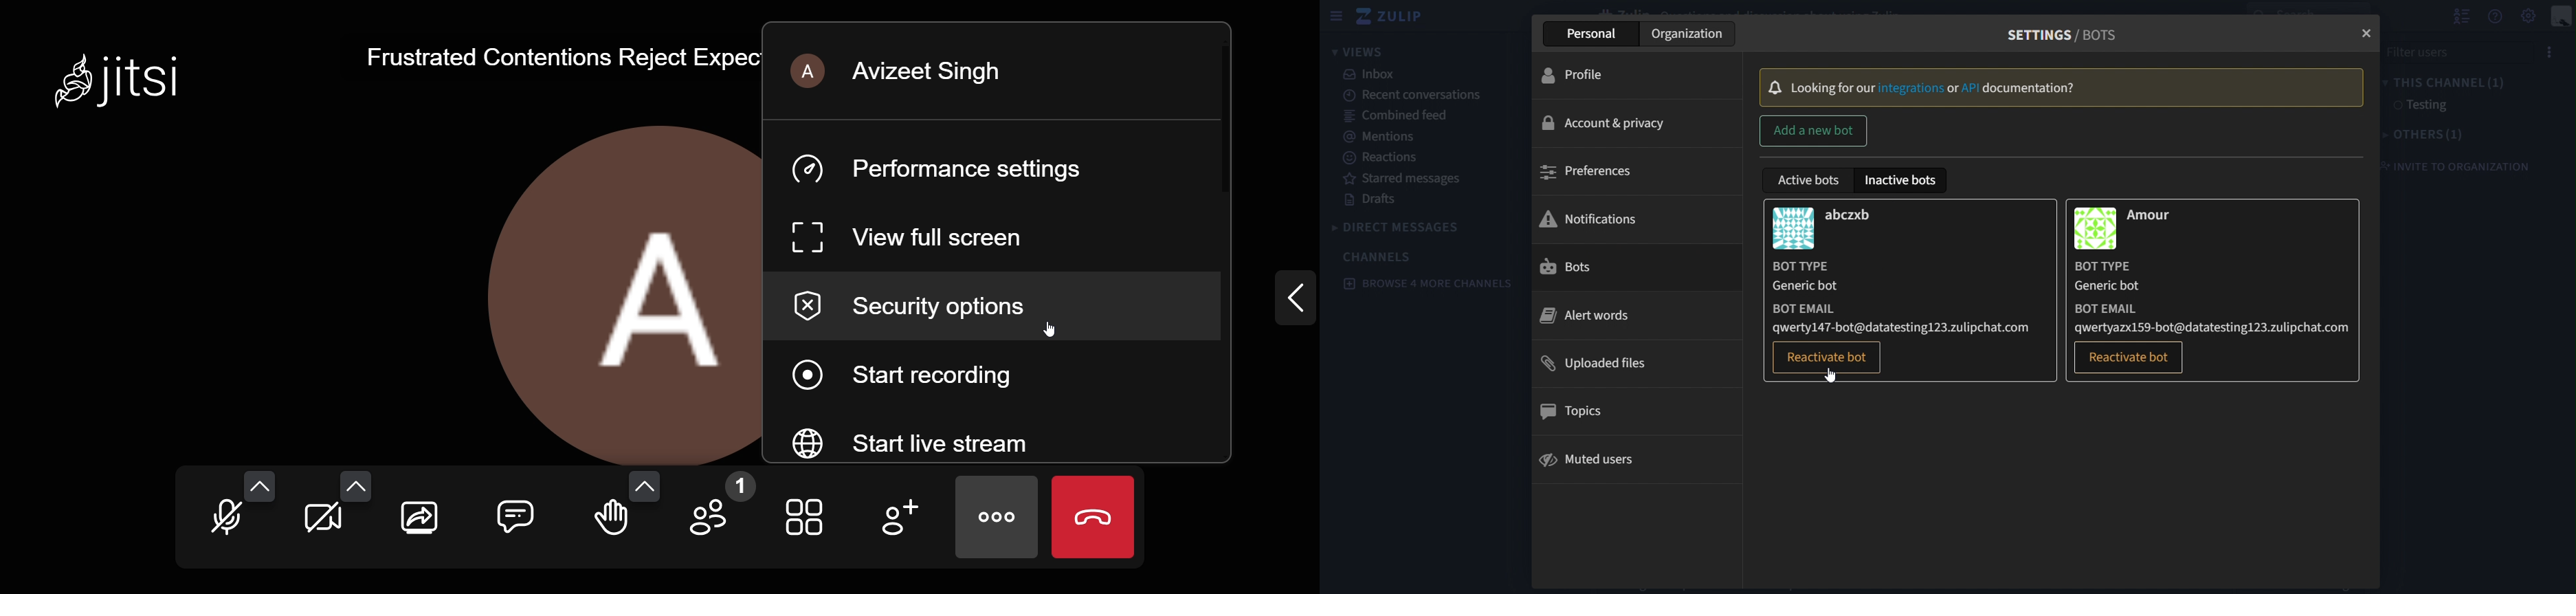 This screenshot has height=616, width=2576. I want to click on persoanl, so click(1594, 32).